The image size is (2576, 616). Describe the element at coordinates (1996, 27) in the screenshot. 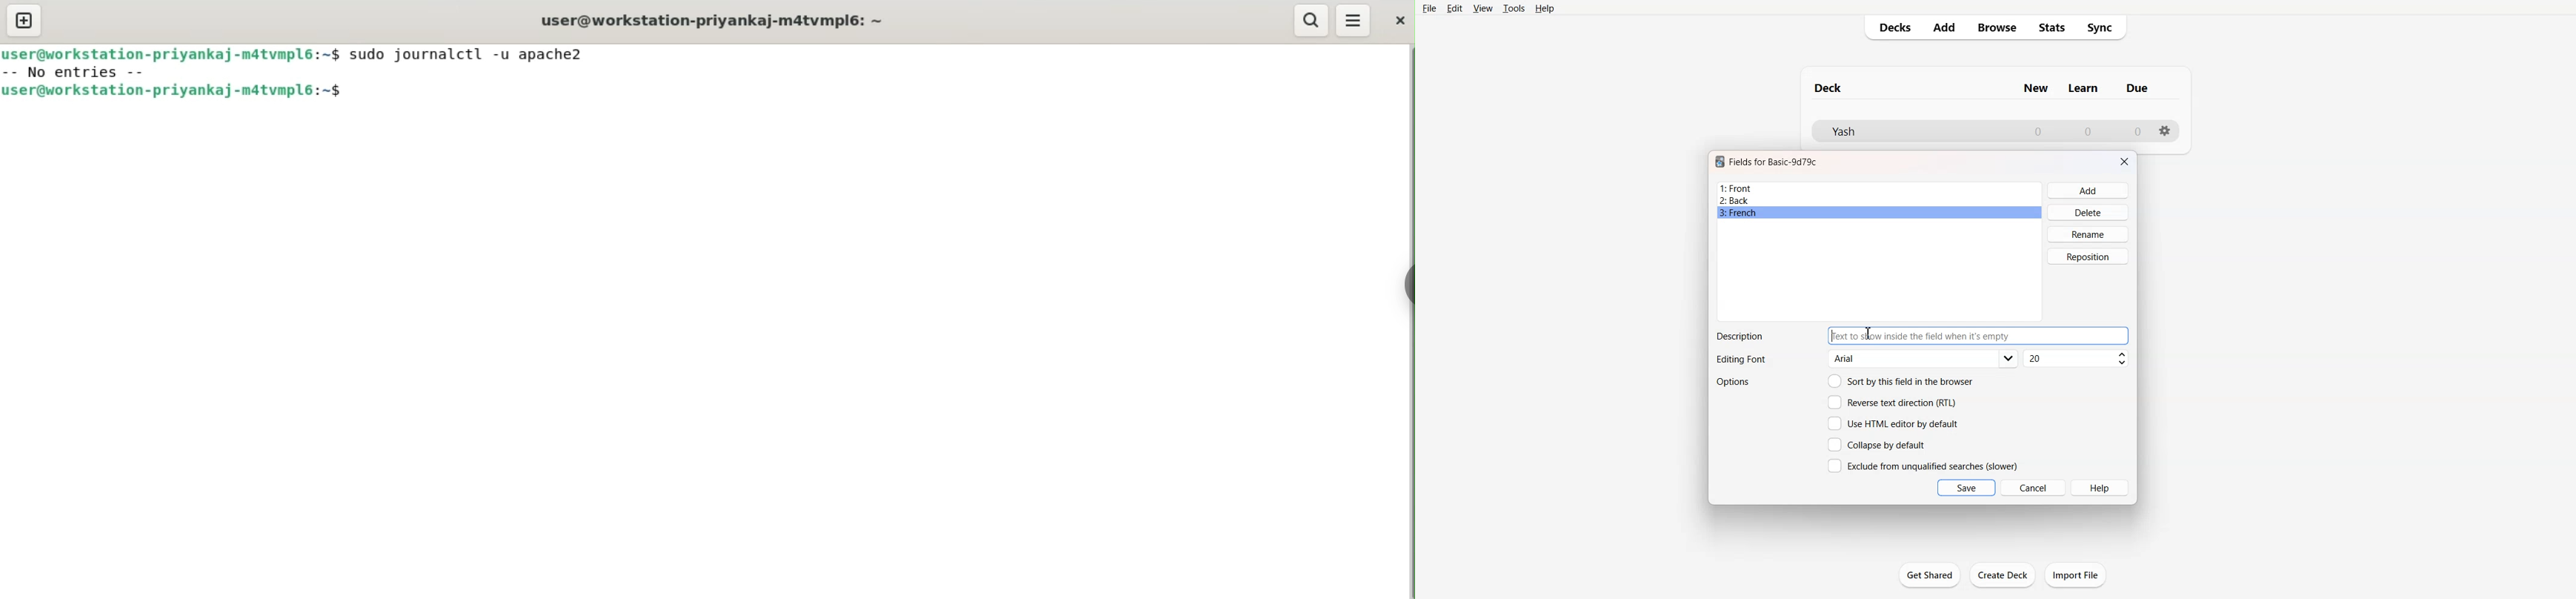

I see `Browse` at that location.